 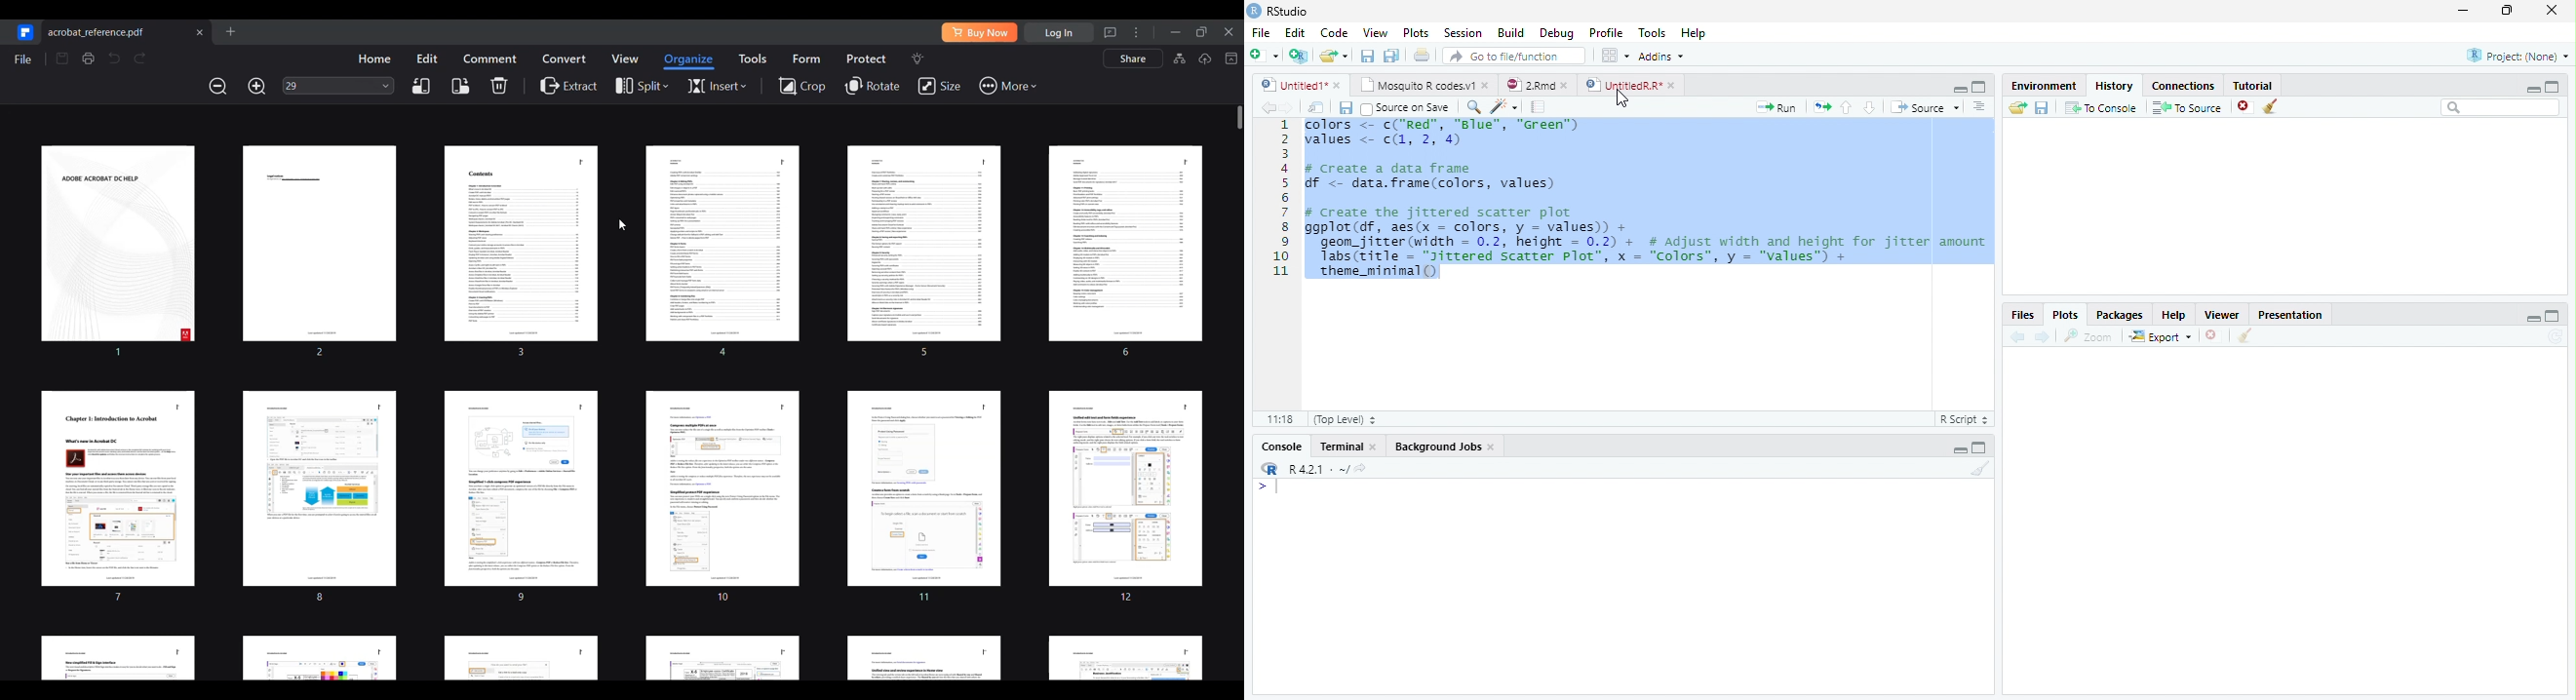 What do you see at coordinates (2023, 315) in the screenshot?
I see `Files` at bounding box center [2023, 315].